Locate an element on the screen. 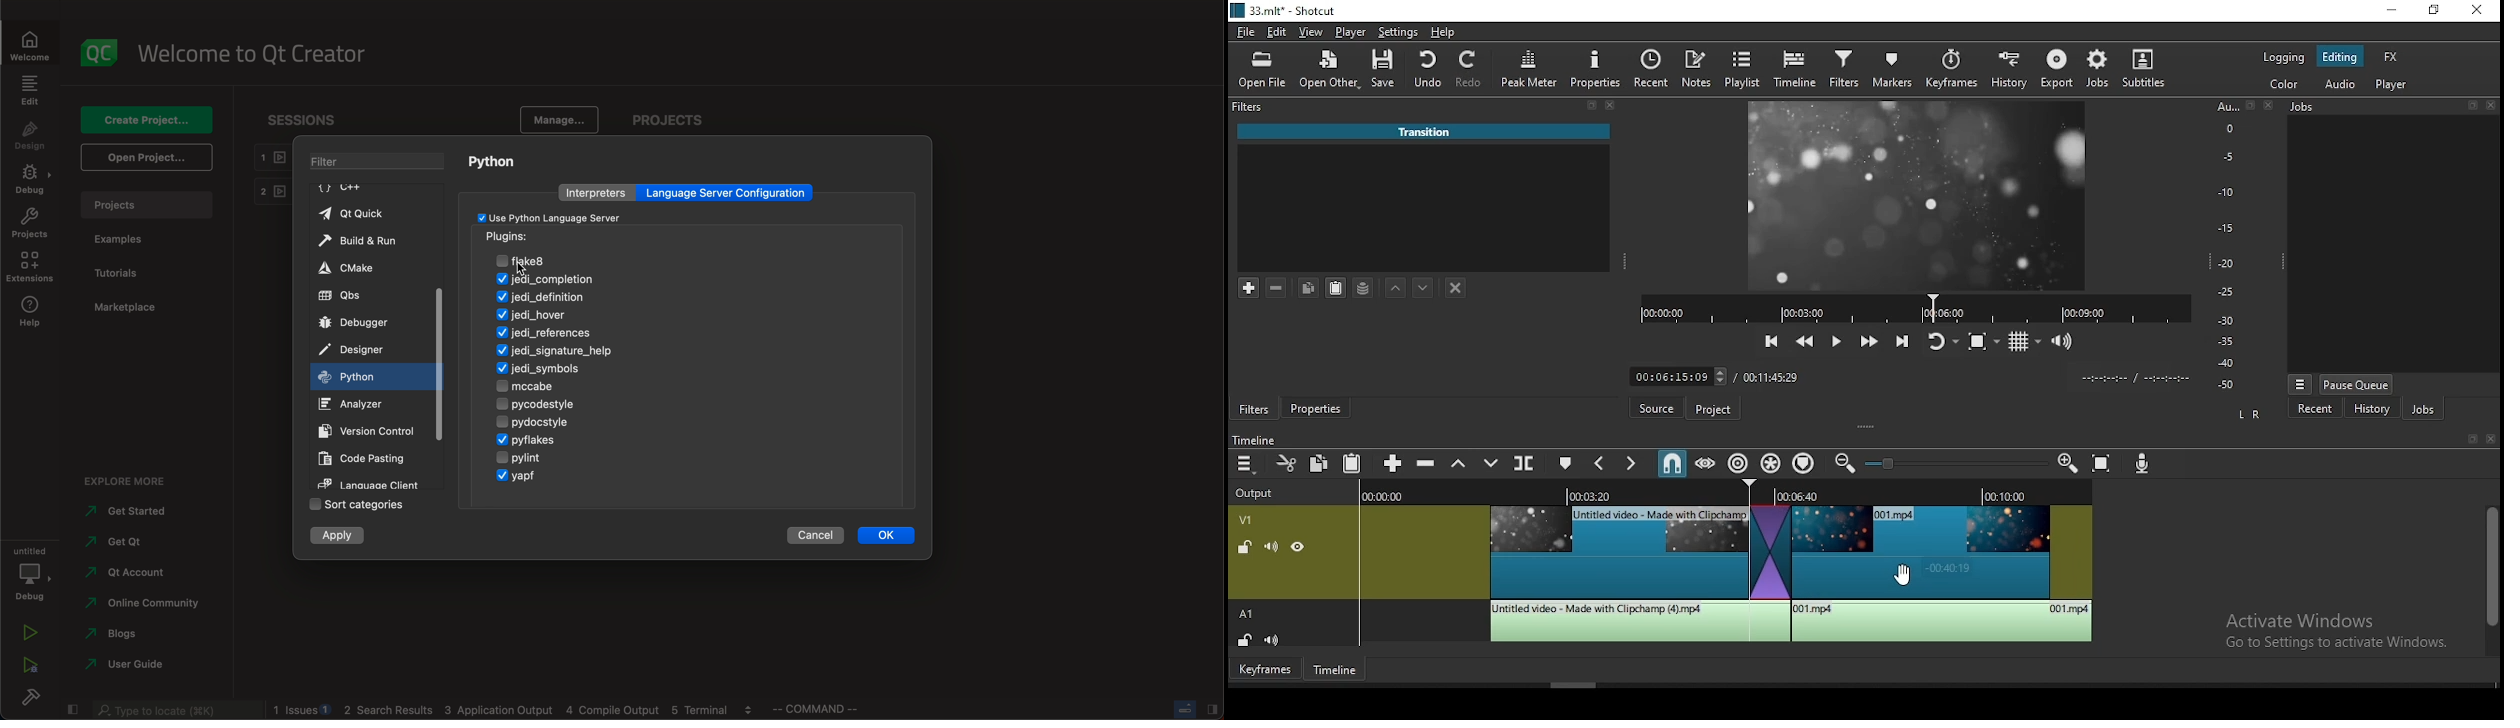  video clip is located at coordinates (1617, 552).